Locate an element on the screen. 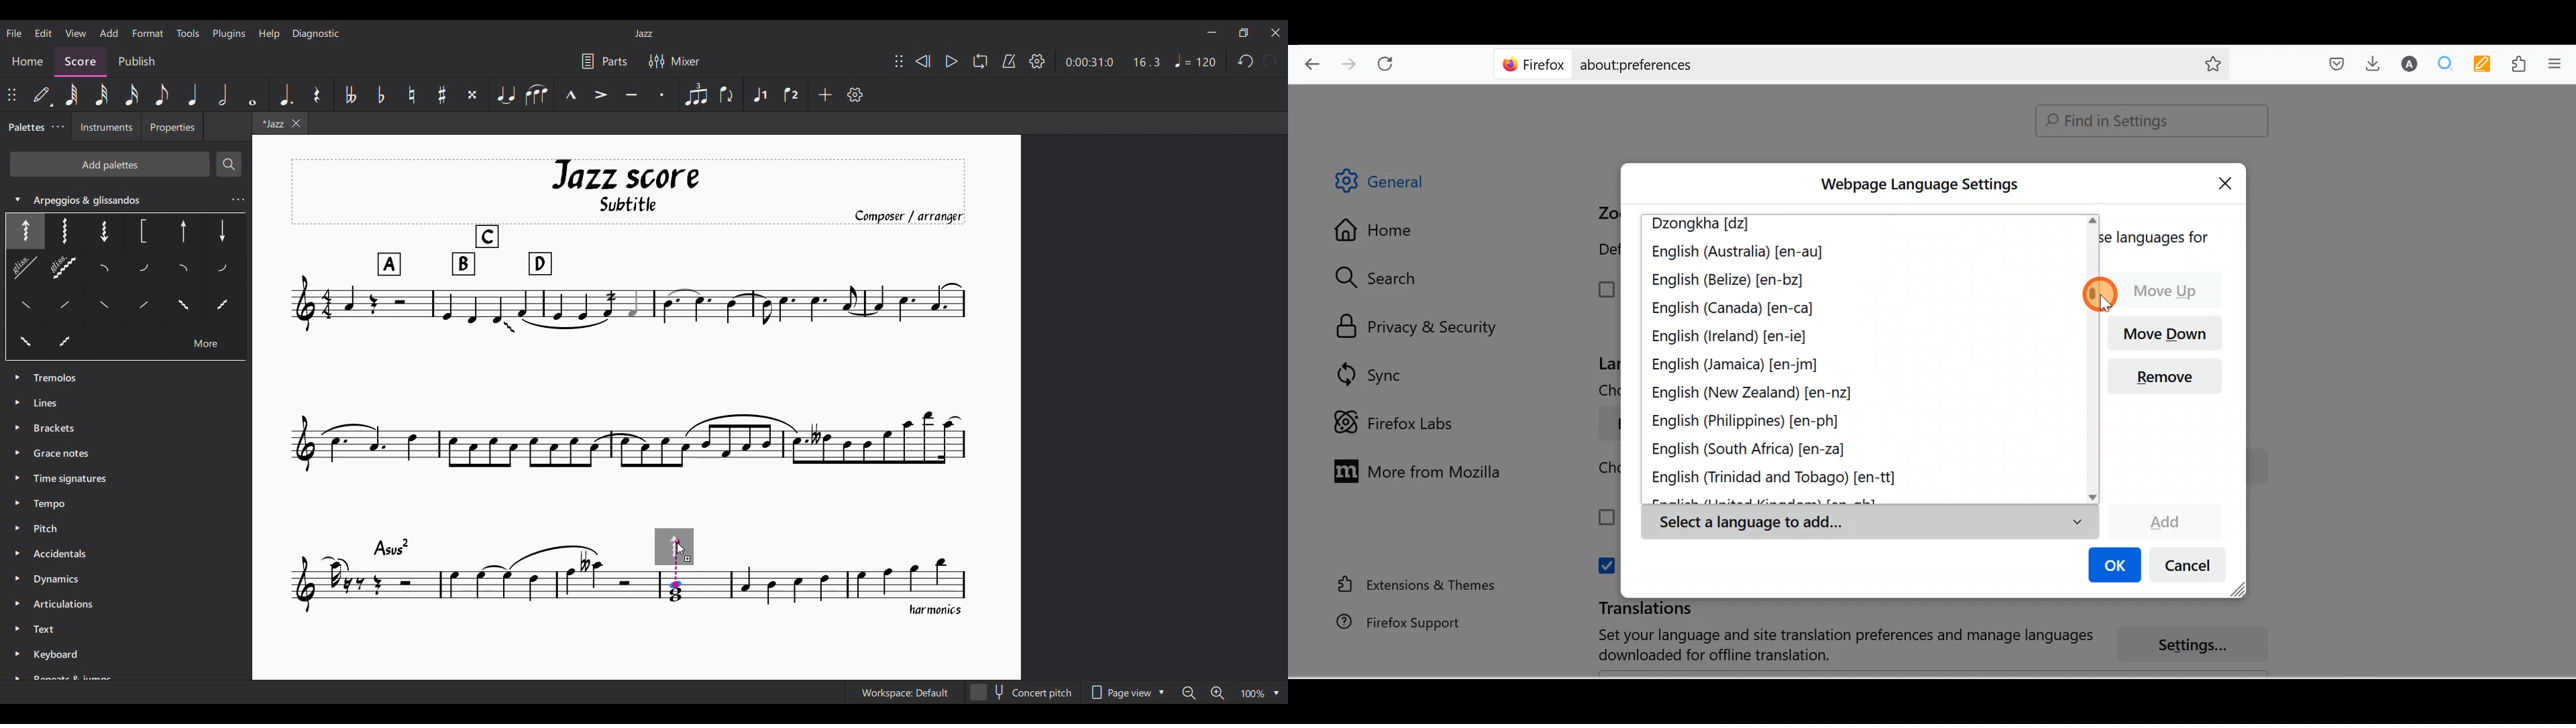 The height and width of the screenshot is (728, 2576). Voice 1 is located at coordinates (759, 95).